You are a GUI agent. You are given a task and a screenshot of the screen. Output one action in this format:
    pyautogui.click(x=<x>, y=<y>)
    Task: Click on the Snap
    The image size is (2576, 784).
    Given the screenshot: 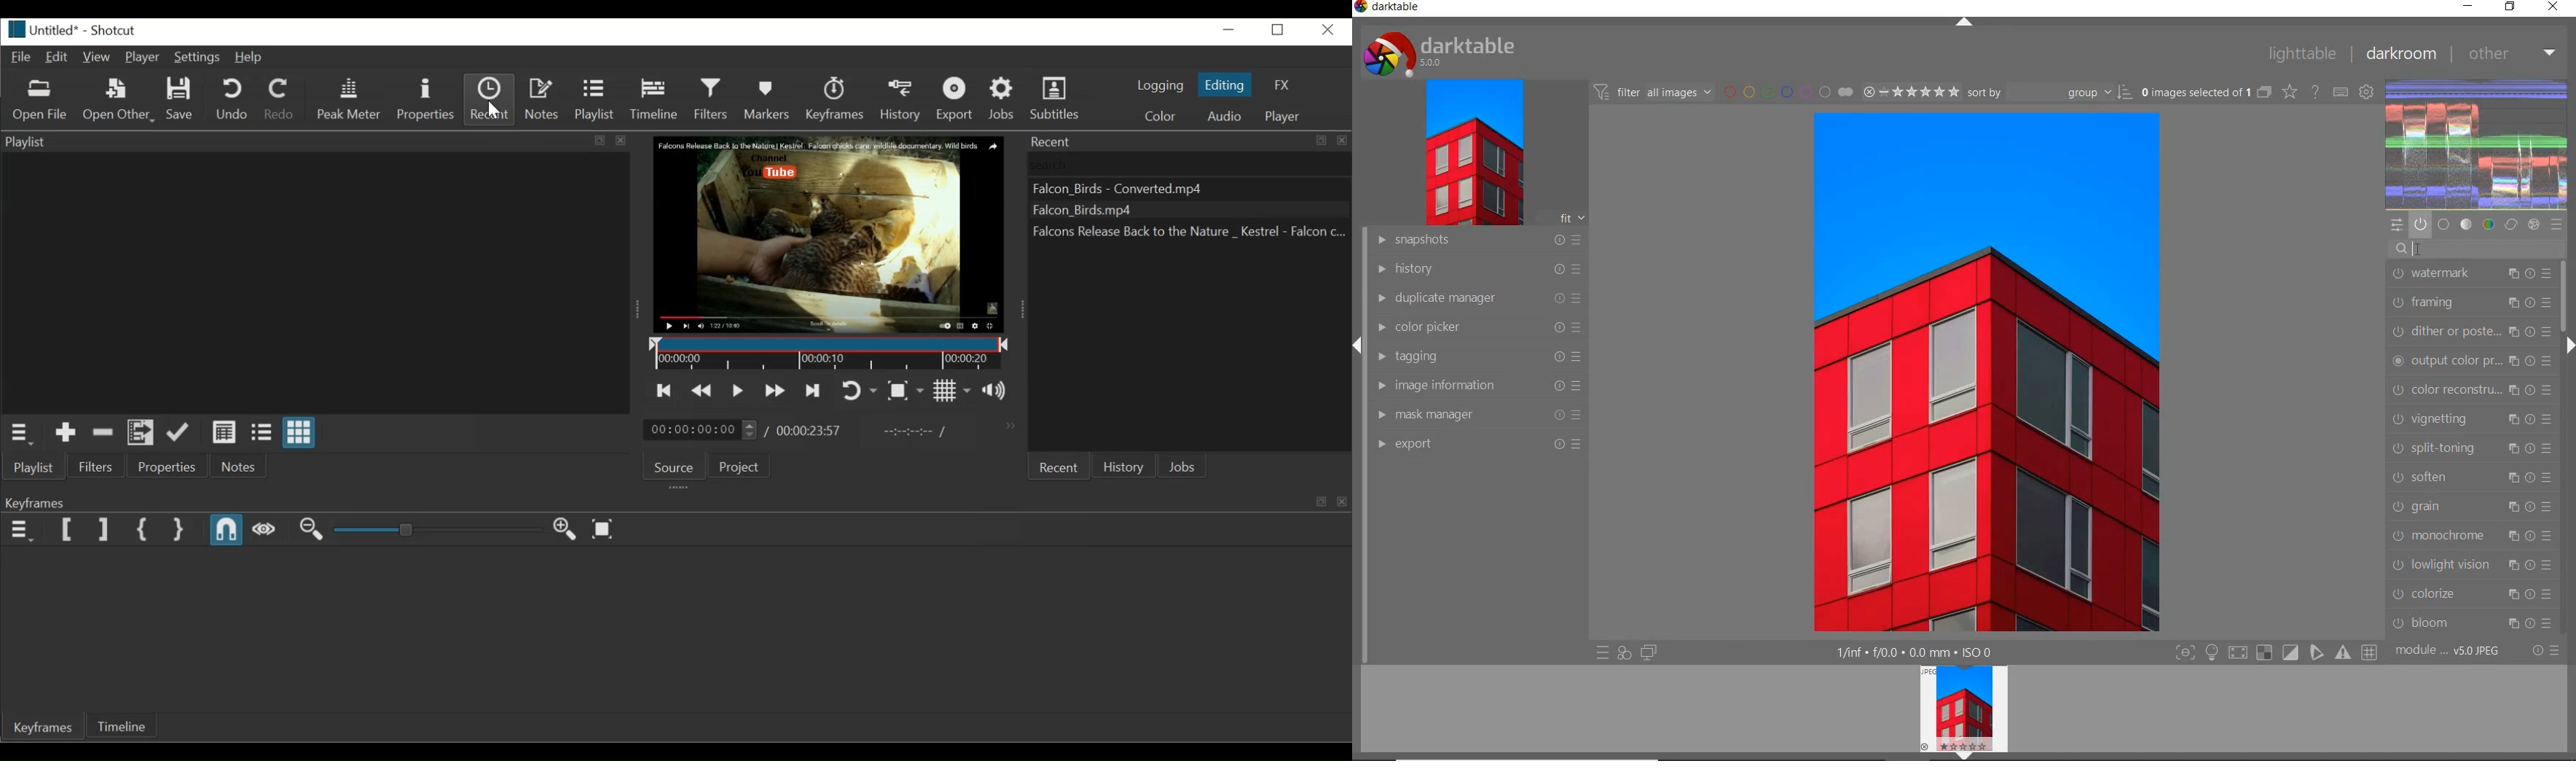 What is the action you would take?
    pyautogui.click(x=226, y=531)
    